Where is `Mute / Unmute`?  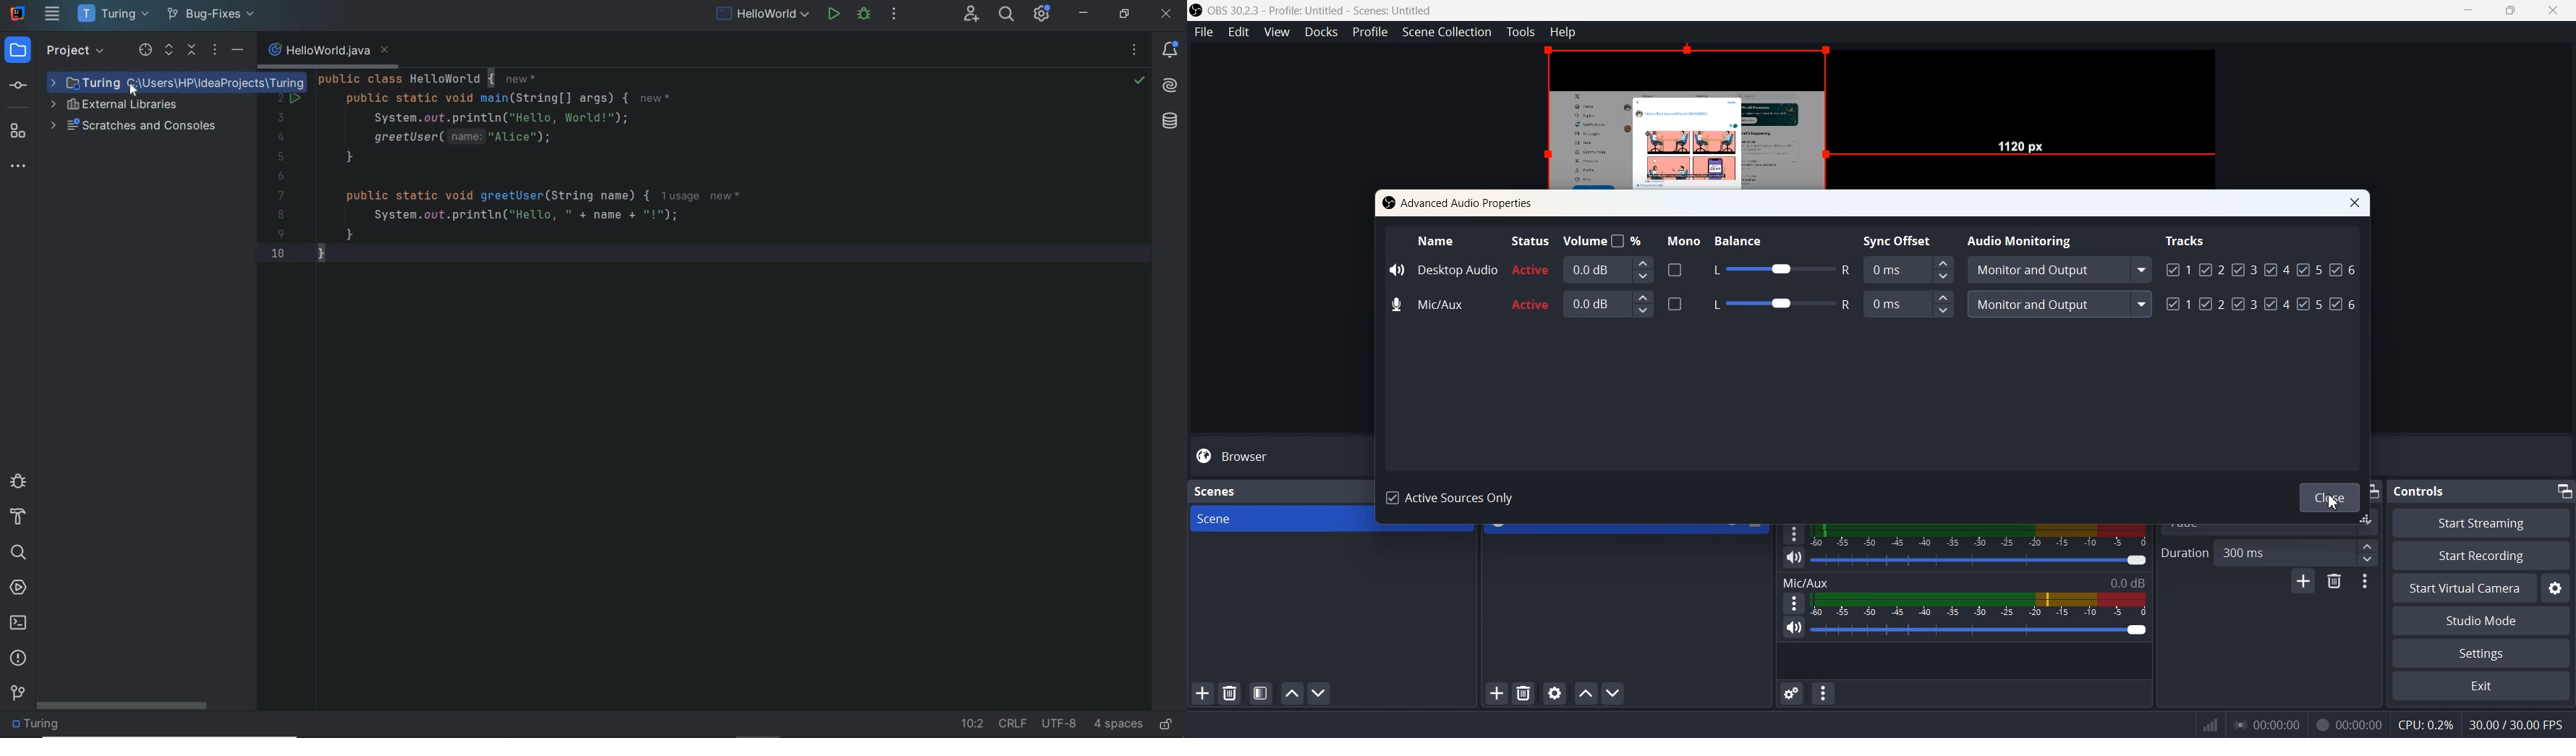
Mute / Unmute is located at coordinates (1794, 628).